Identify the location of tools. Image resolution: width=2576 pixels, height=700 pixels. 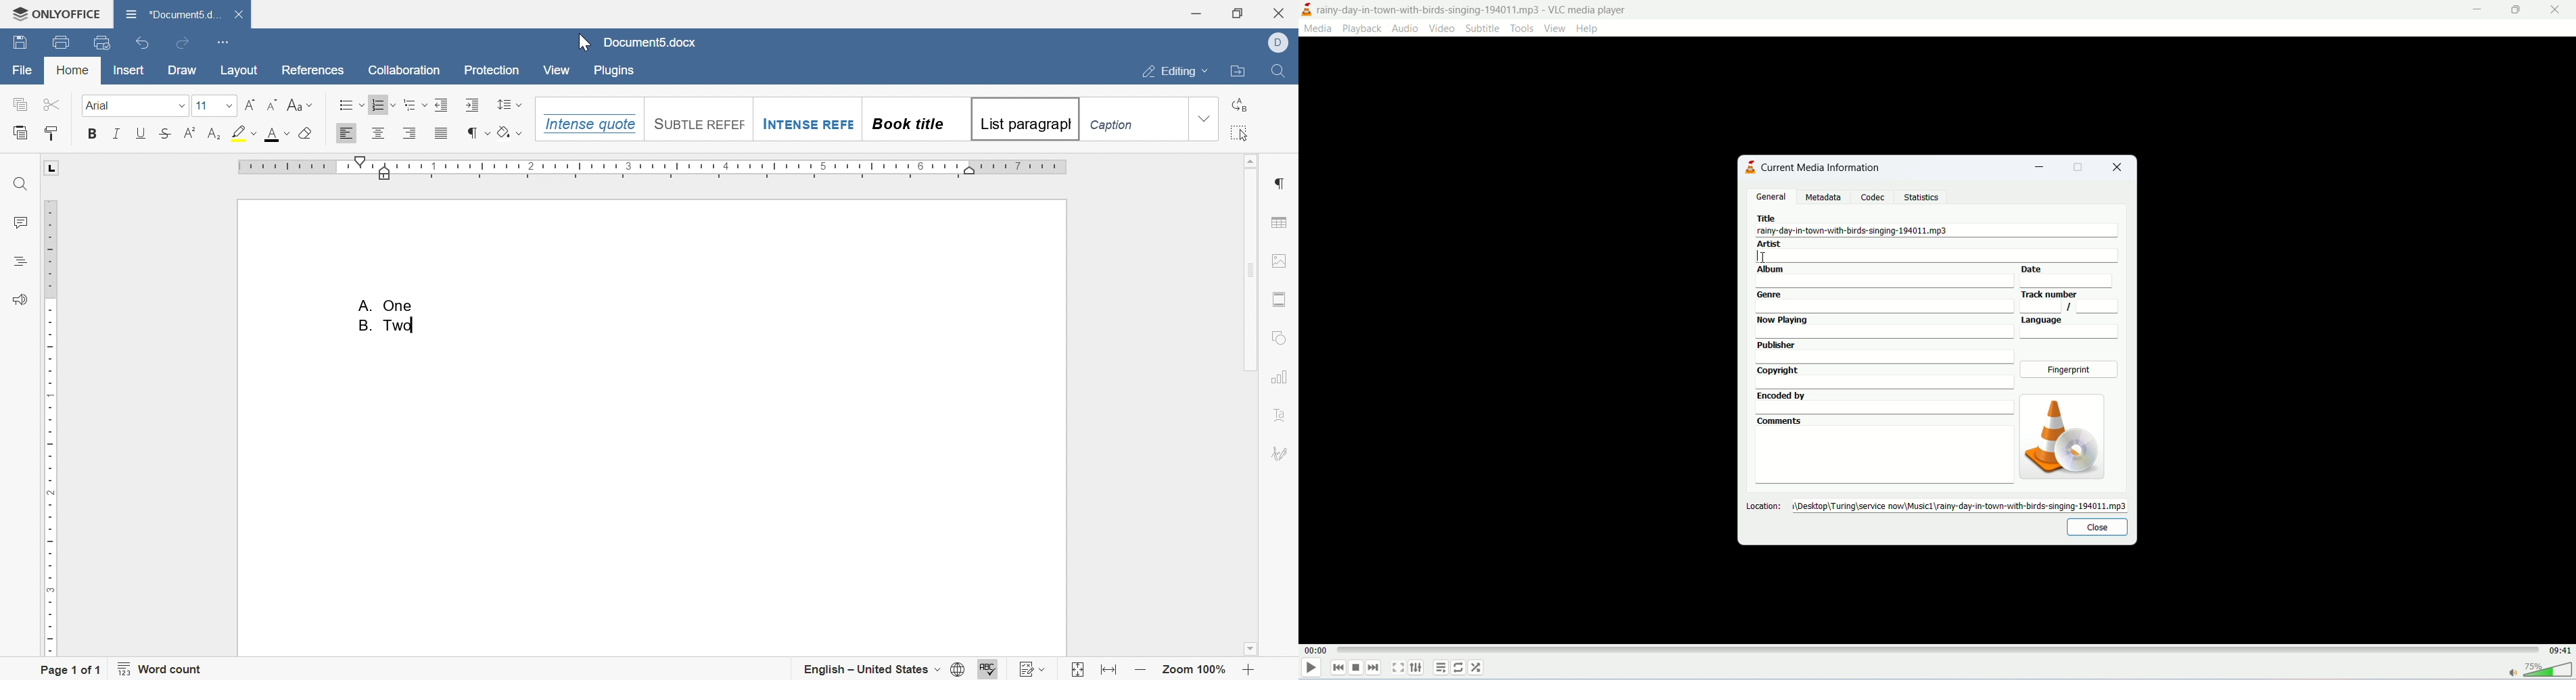
(1522, 29).